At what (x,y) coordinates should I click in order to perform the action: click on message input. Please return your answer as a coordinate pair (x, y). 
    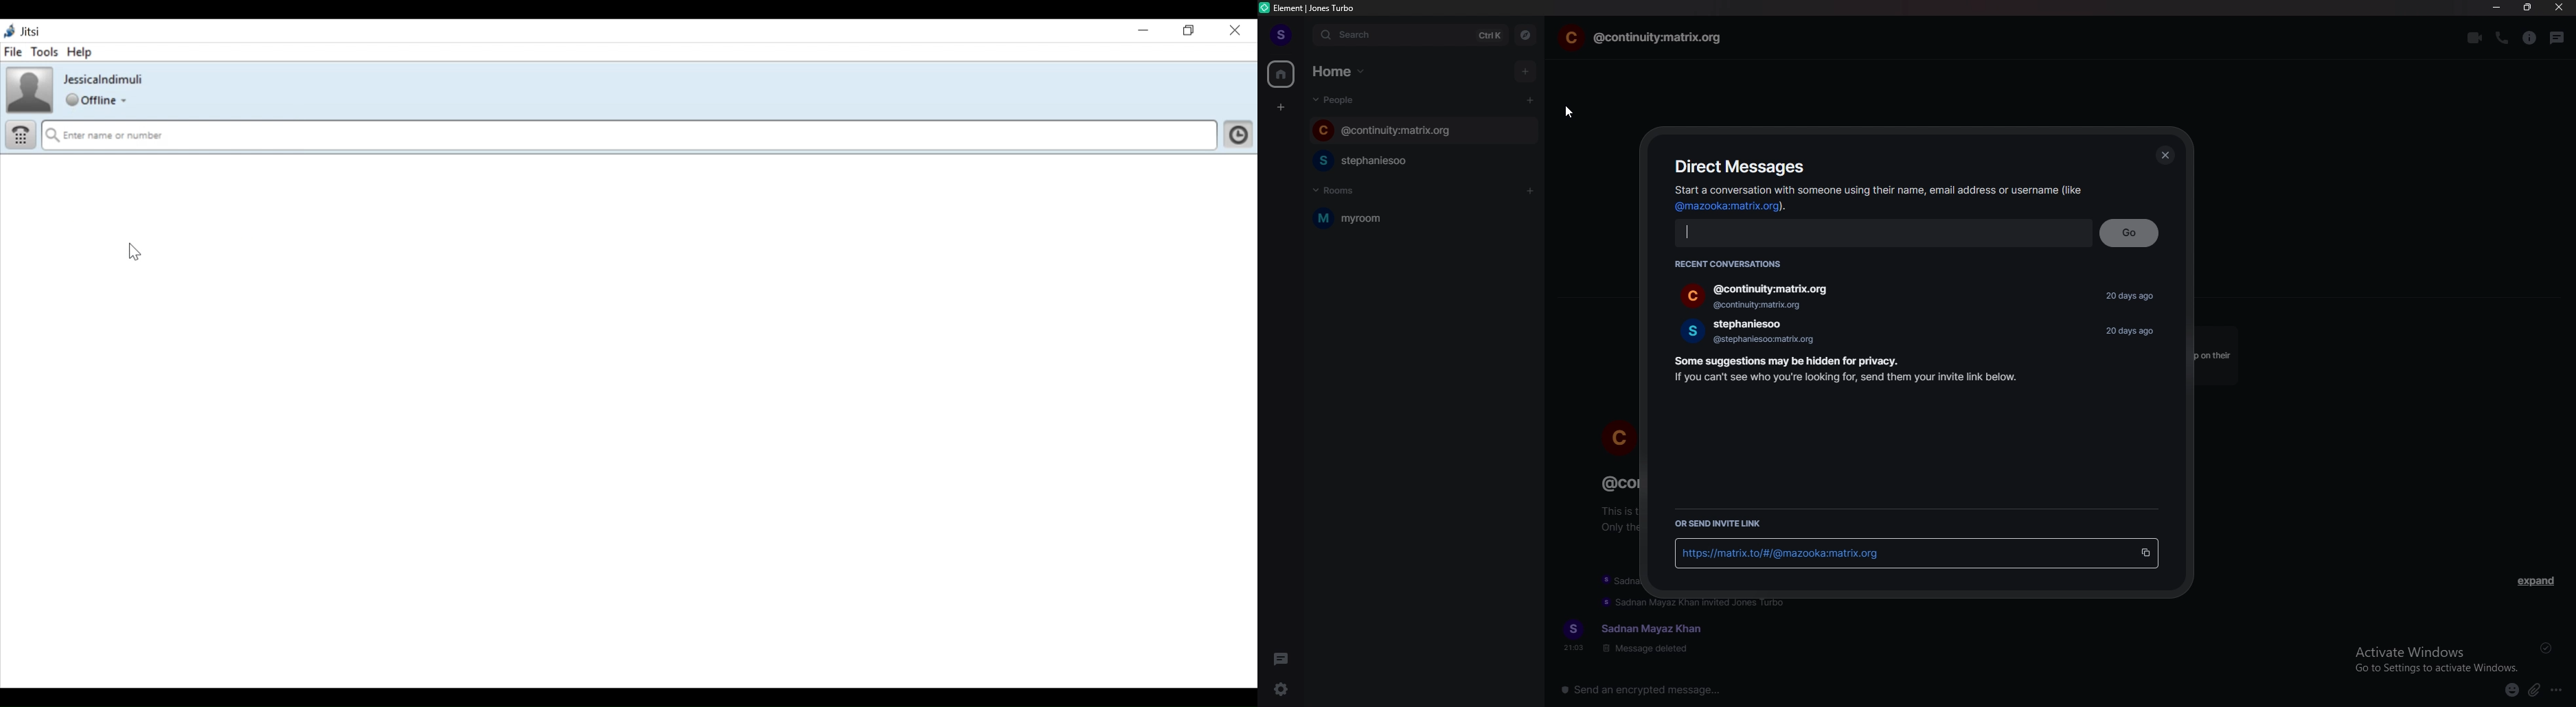
    Looking at the image, I should click on (1848, 689).